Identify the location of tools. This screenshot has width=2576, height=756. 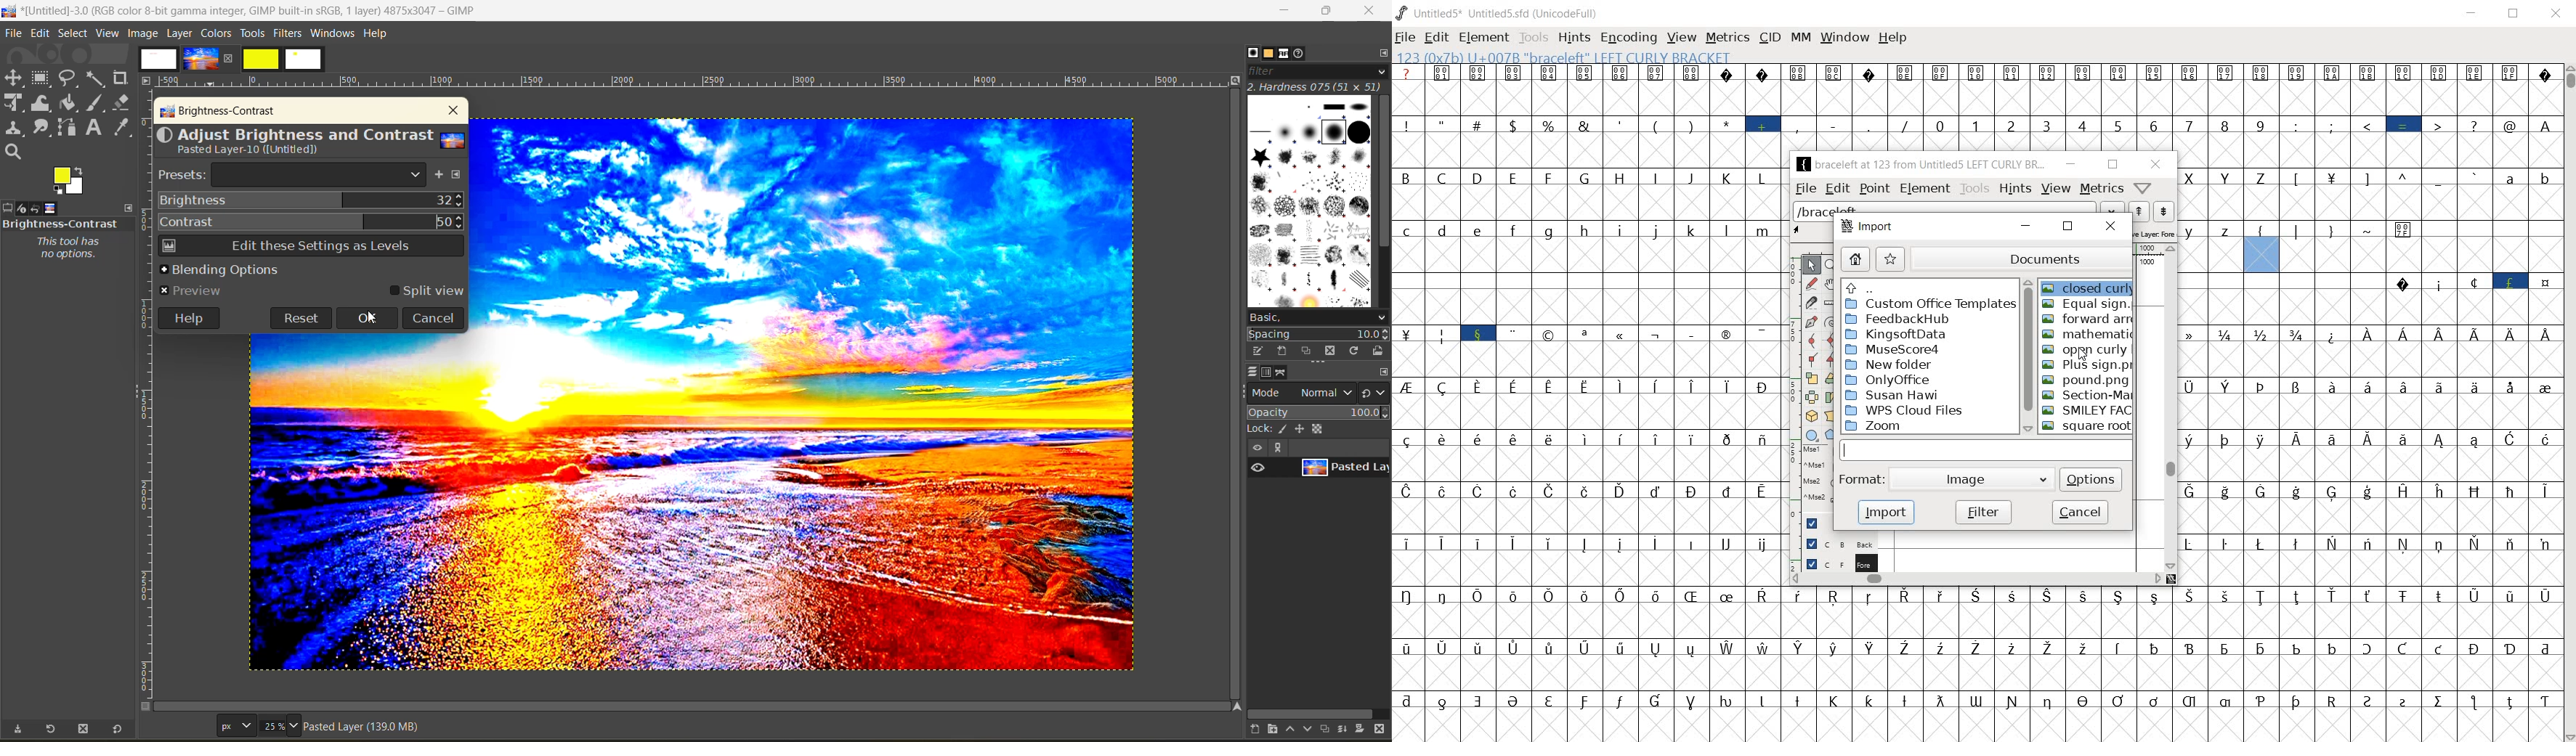
(1974, 188).